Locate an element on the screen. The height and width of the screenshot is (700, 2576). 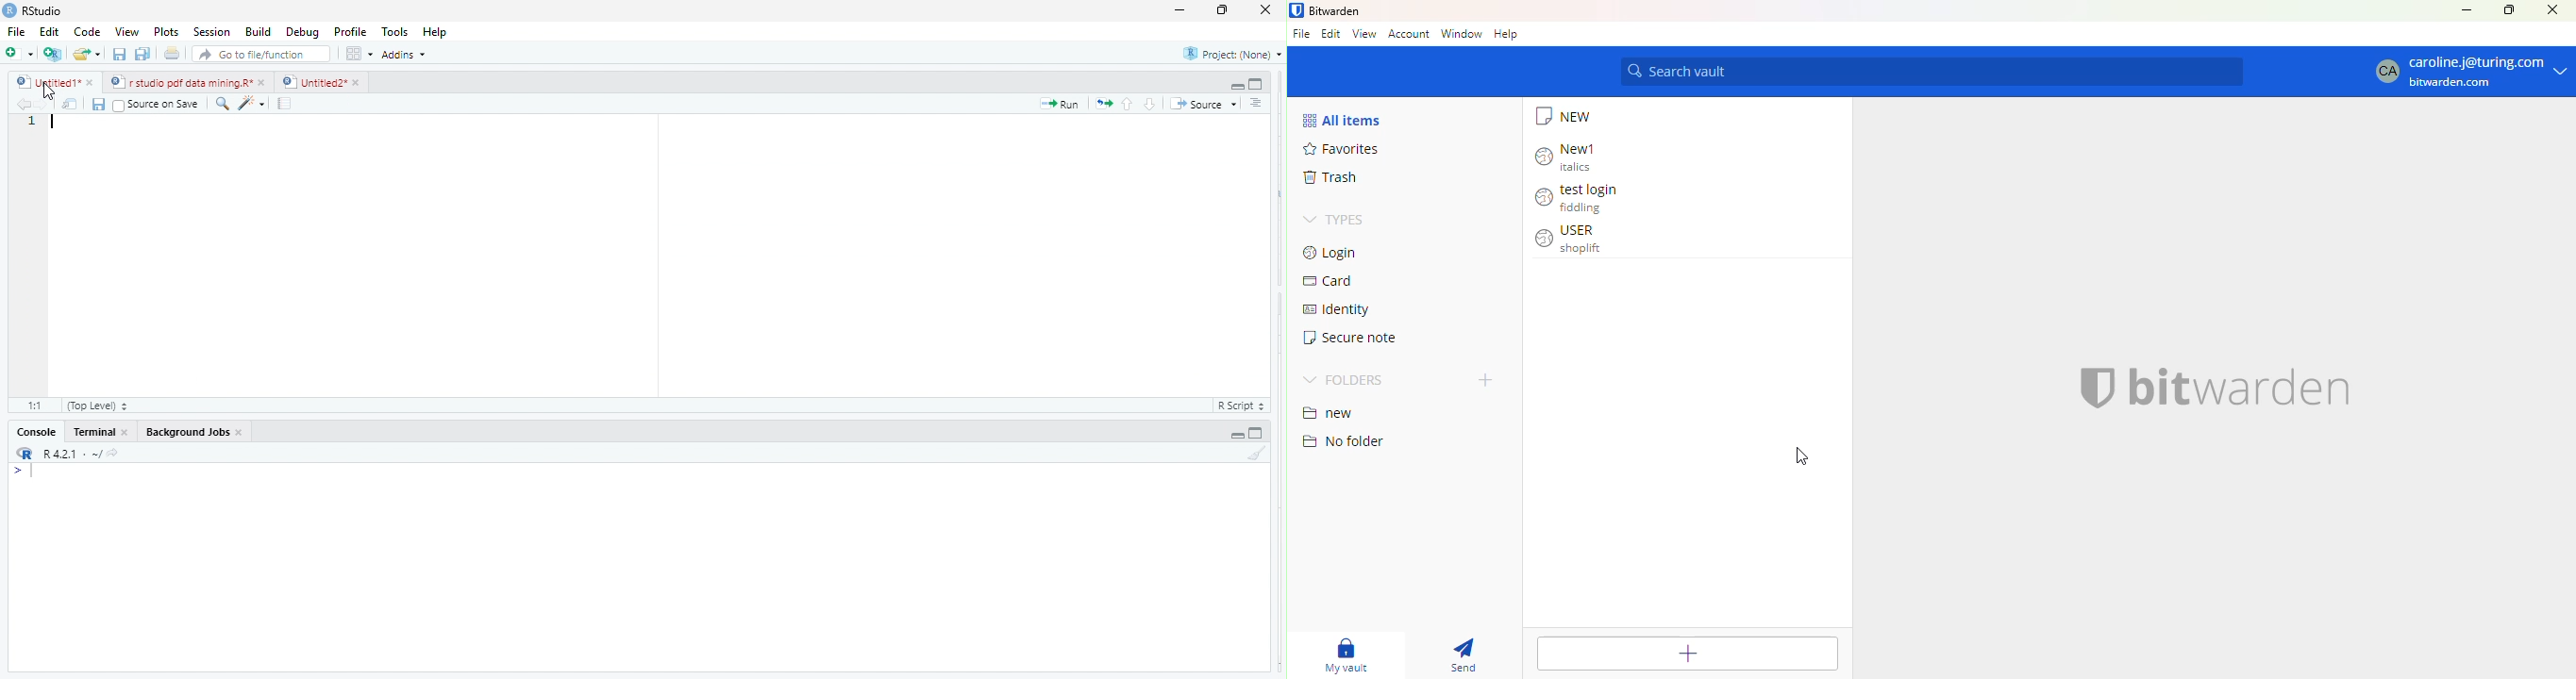
typing cursor is located at coordinates (55, 124).